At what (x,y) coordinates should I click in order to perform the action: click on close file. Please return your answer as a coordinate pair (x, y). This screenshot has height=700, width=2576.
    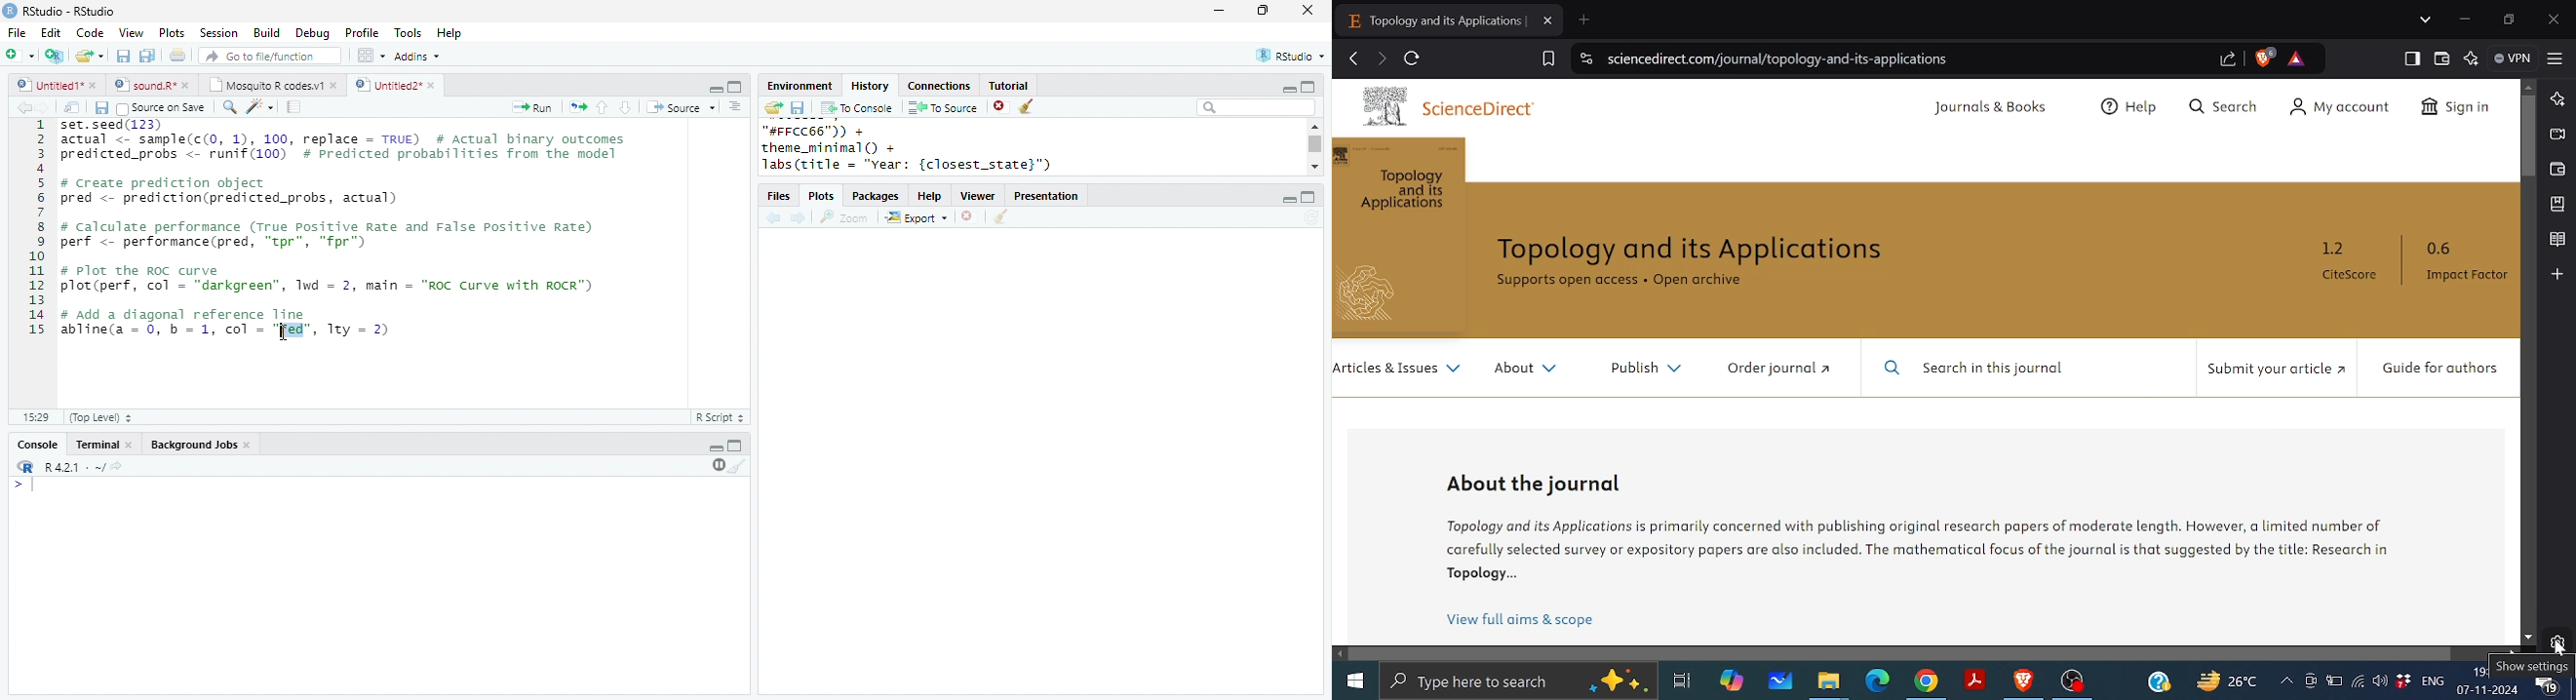
    Looking at the image, I should click on (970, 217).